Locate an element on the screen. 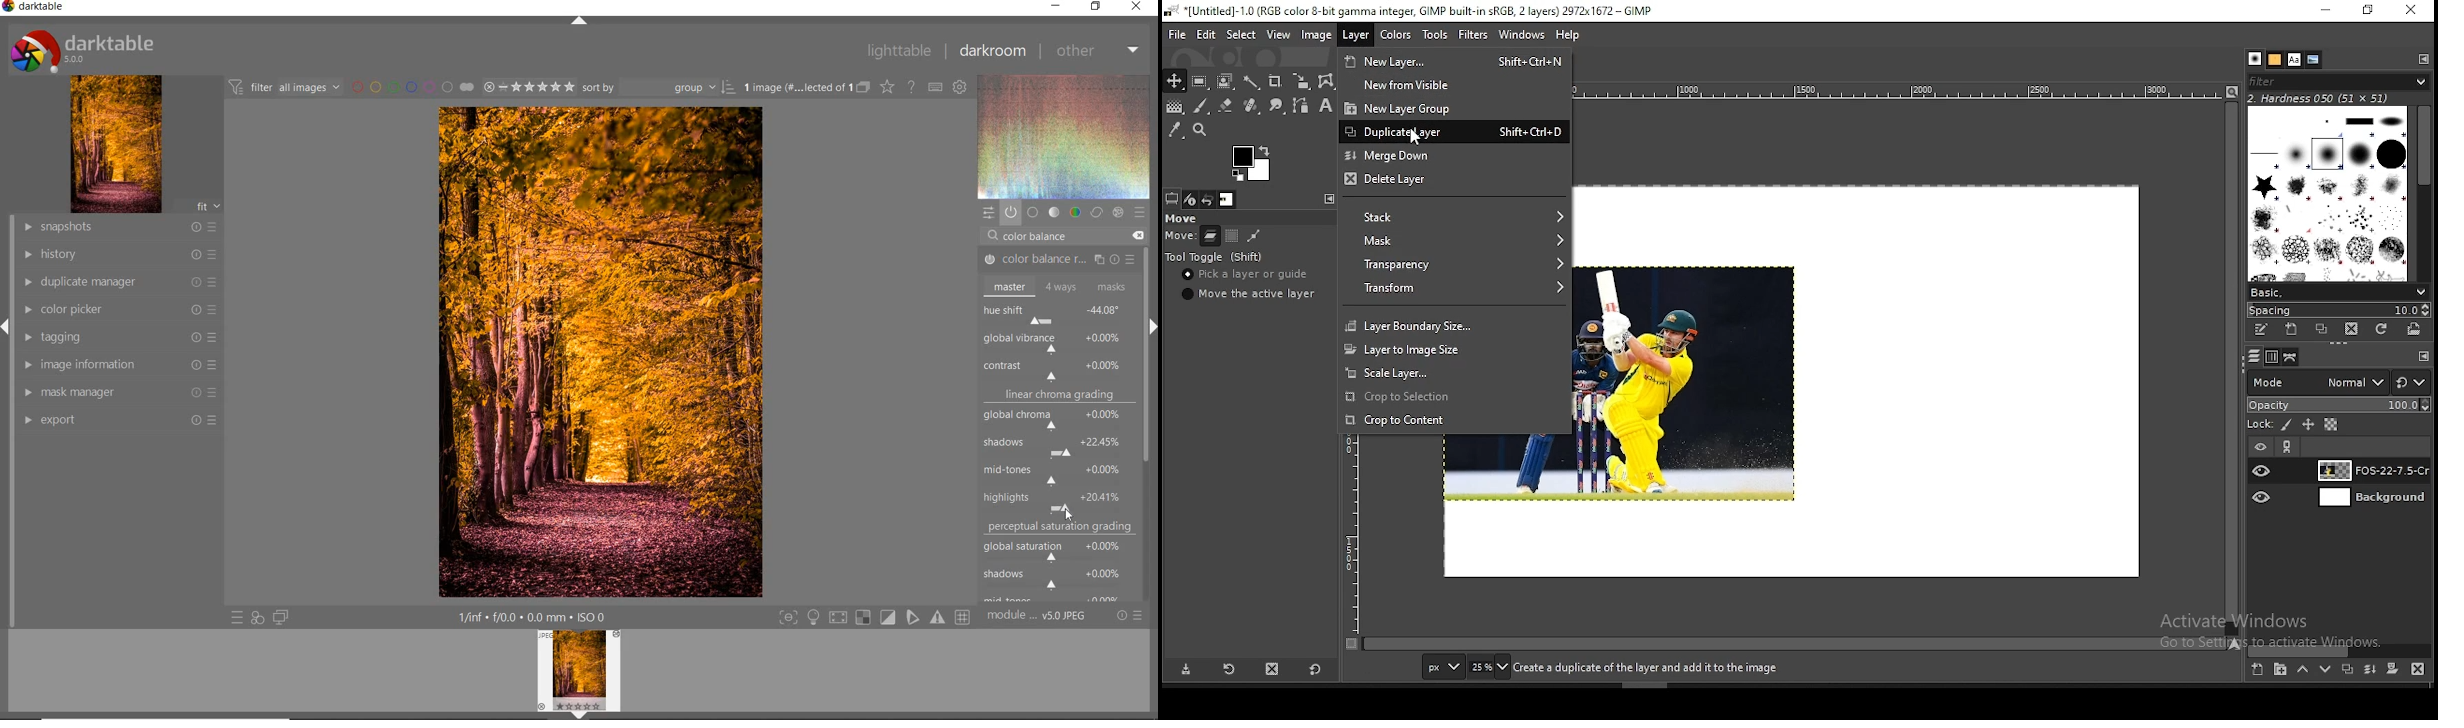 The width and height of the screenshot is (2464, 728). export is located at coordinates (121, 419).